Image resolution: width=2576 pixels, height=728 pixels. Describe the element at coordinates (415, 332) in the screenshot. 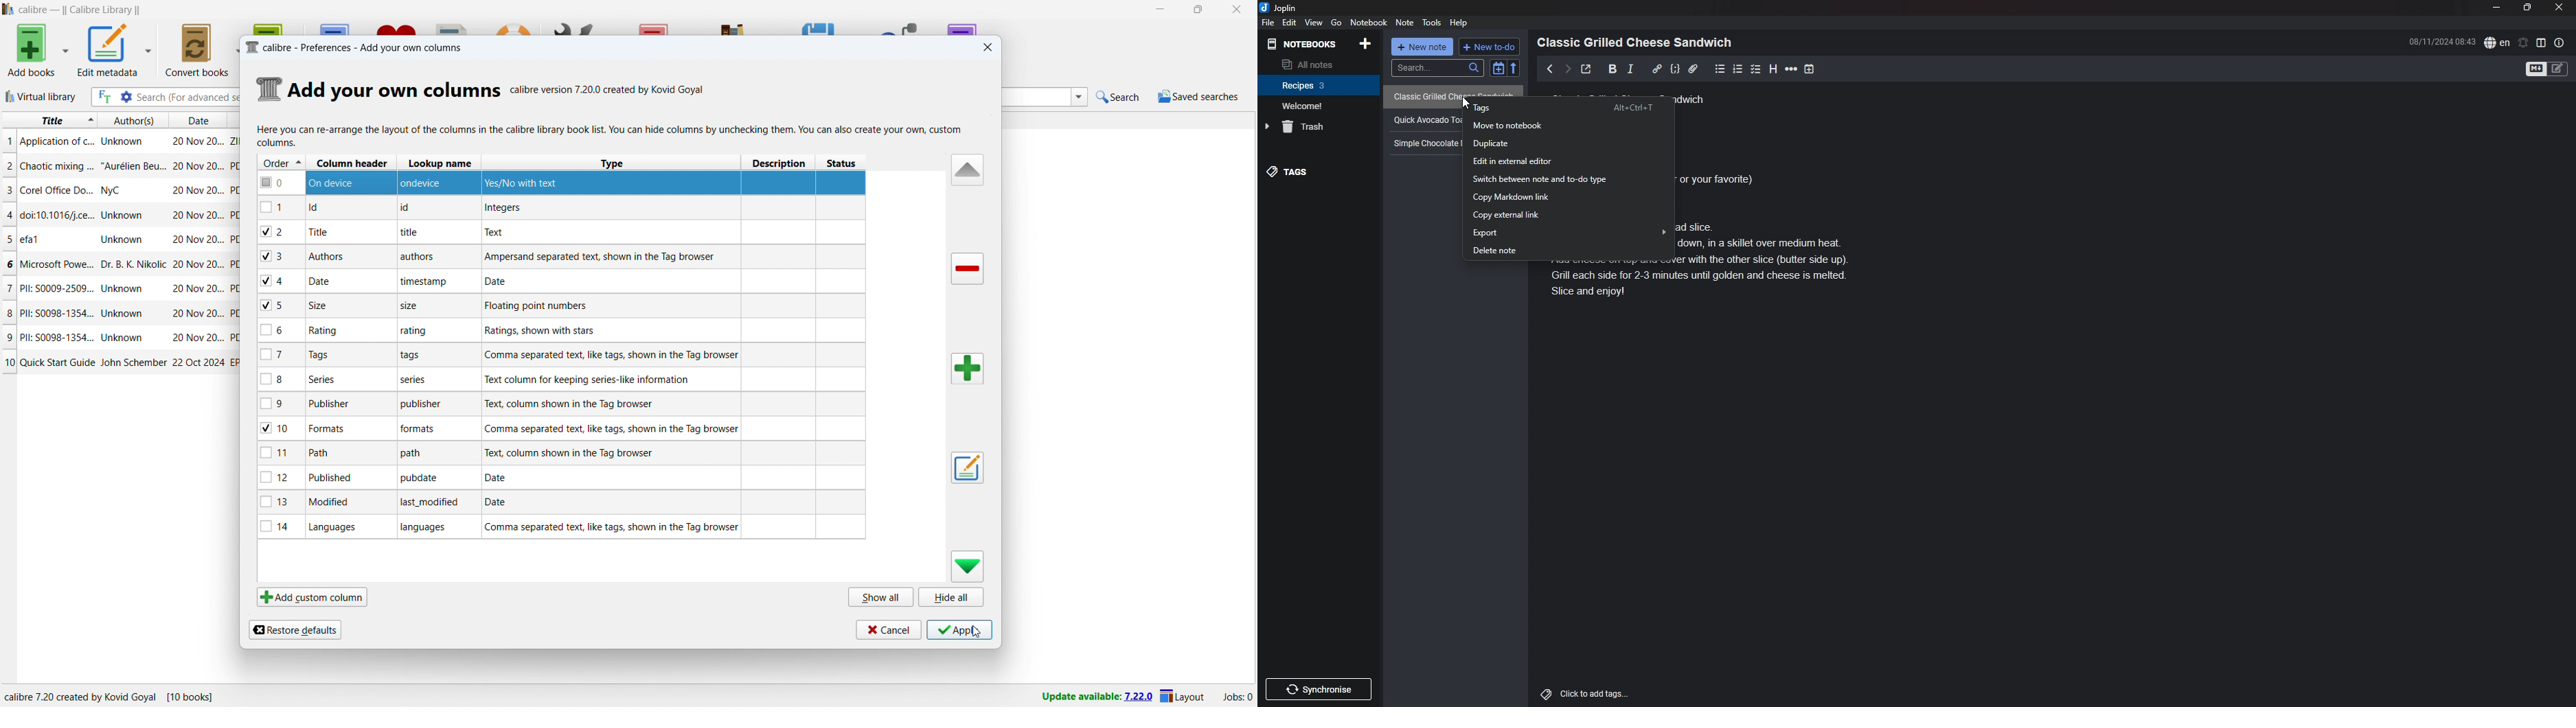

I see `rating` at that location.